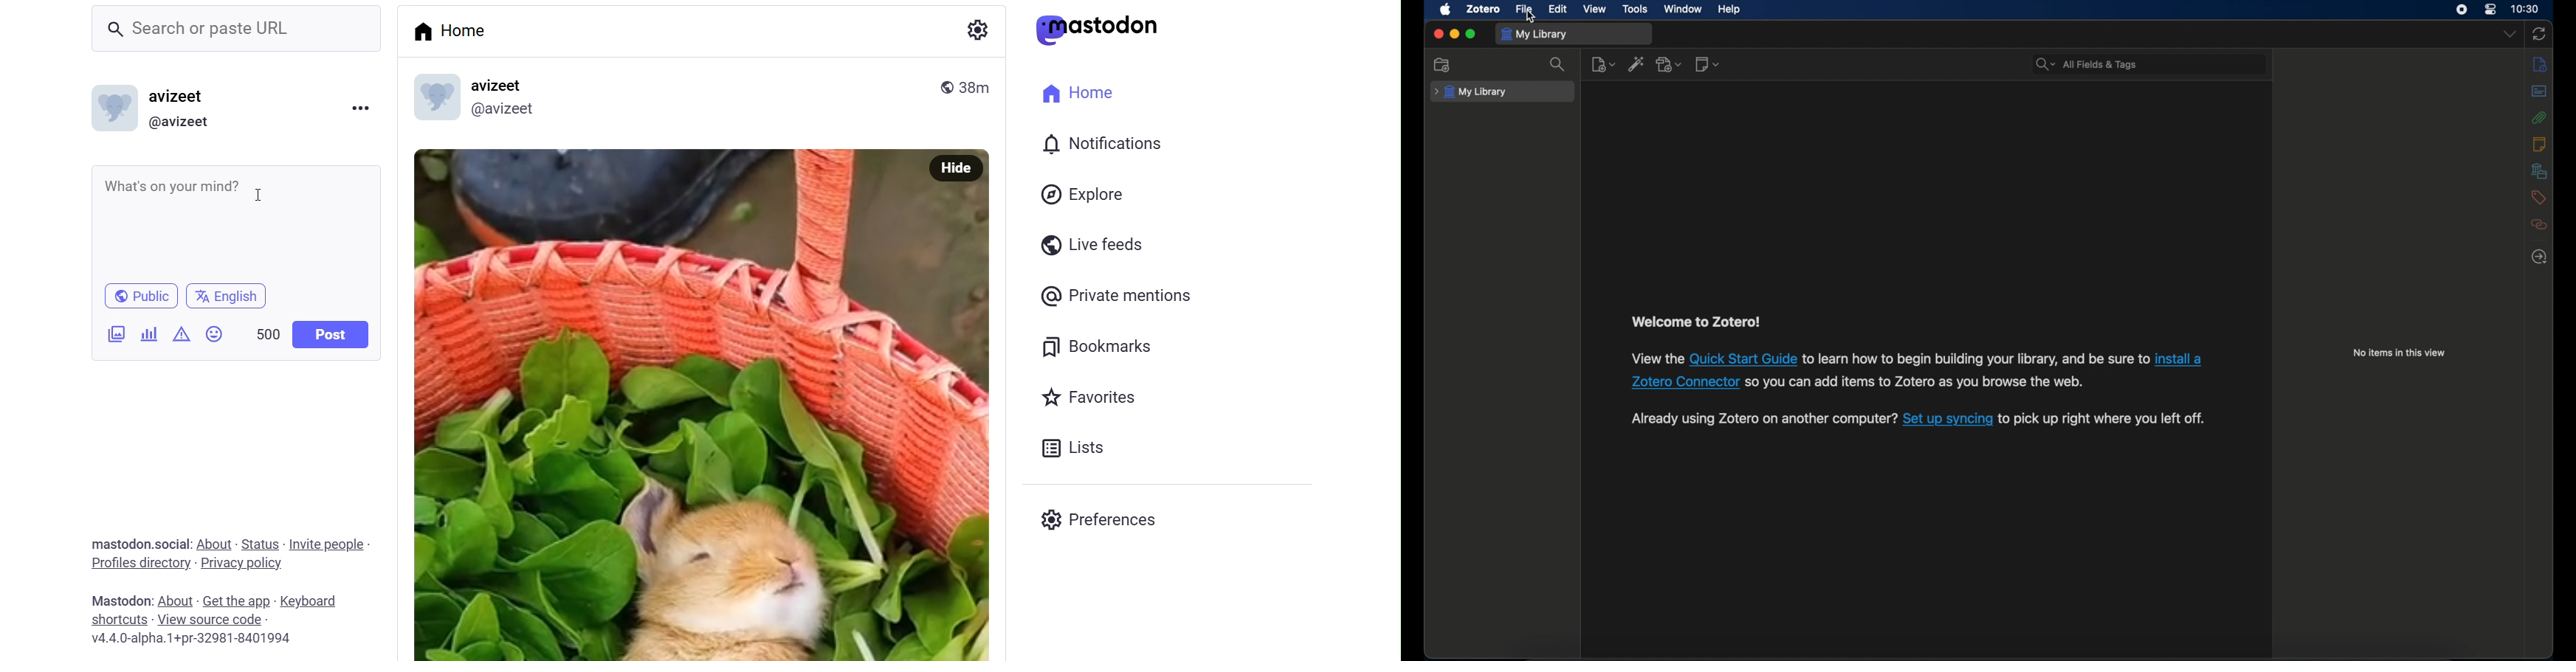  I want to click on view, so click(1596, 10).